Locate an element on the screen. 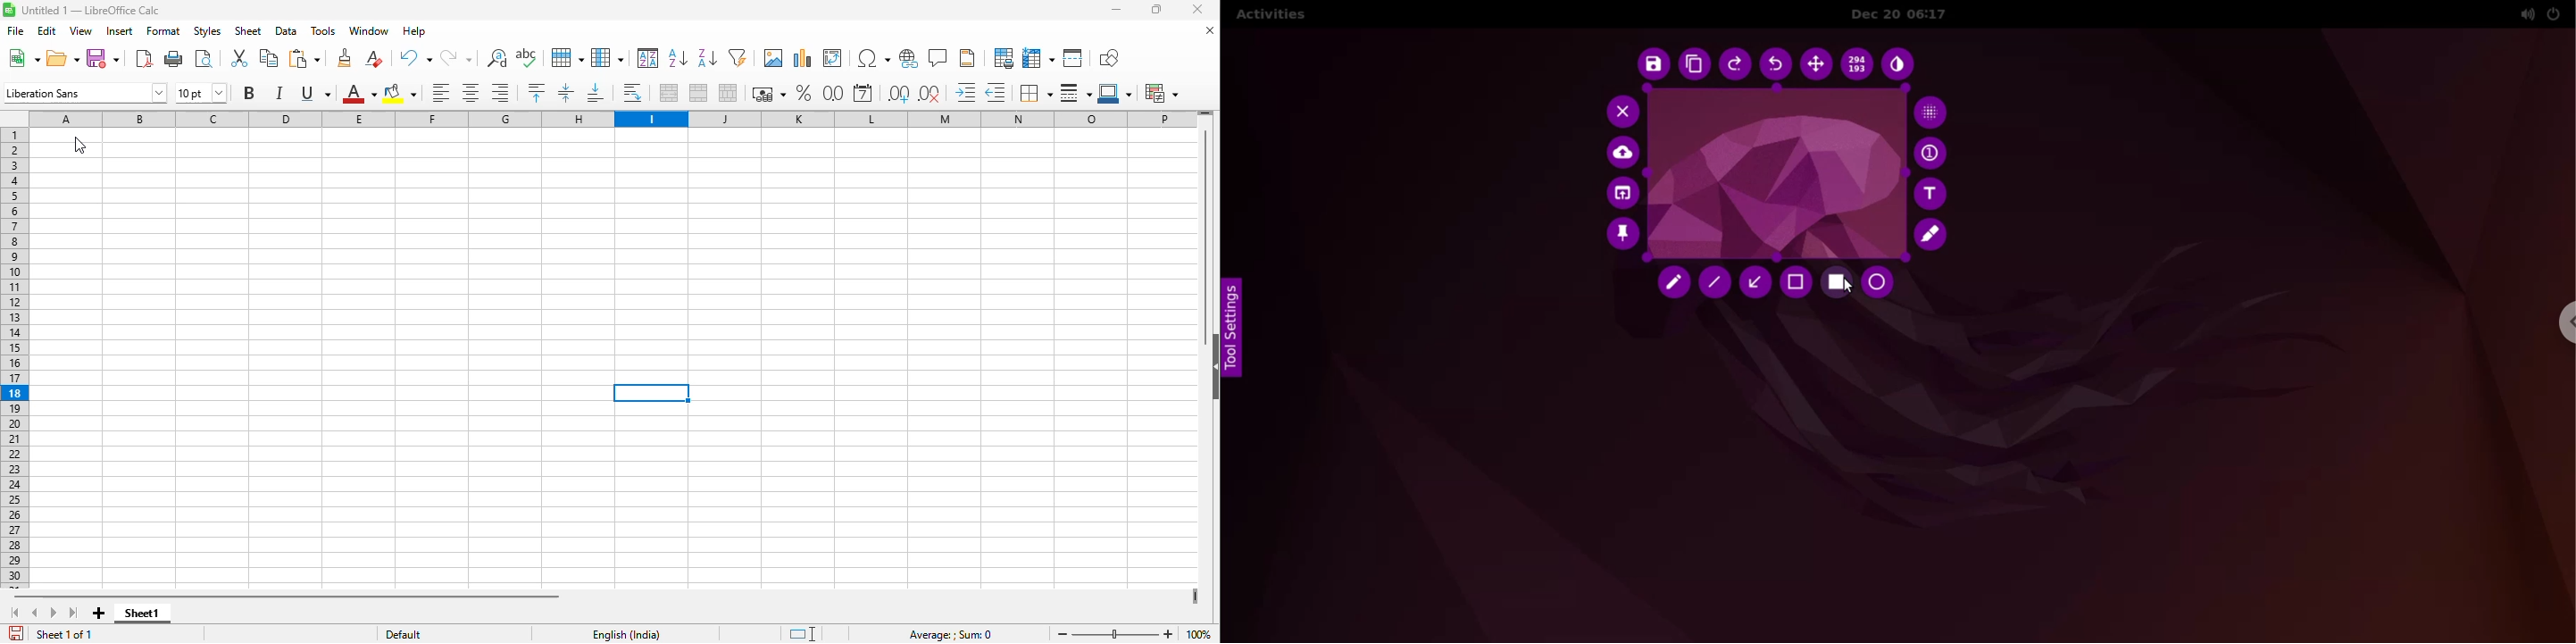 The image size is (2576, 644). sheet is located at coordinates (248, 30).